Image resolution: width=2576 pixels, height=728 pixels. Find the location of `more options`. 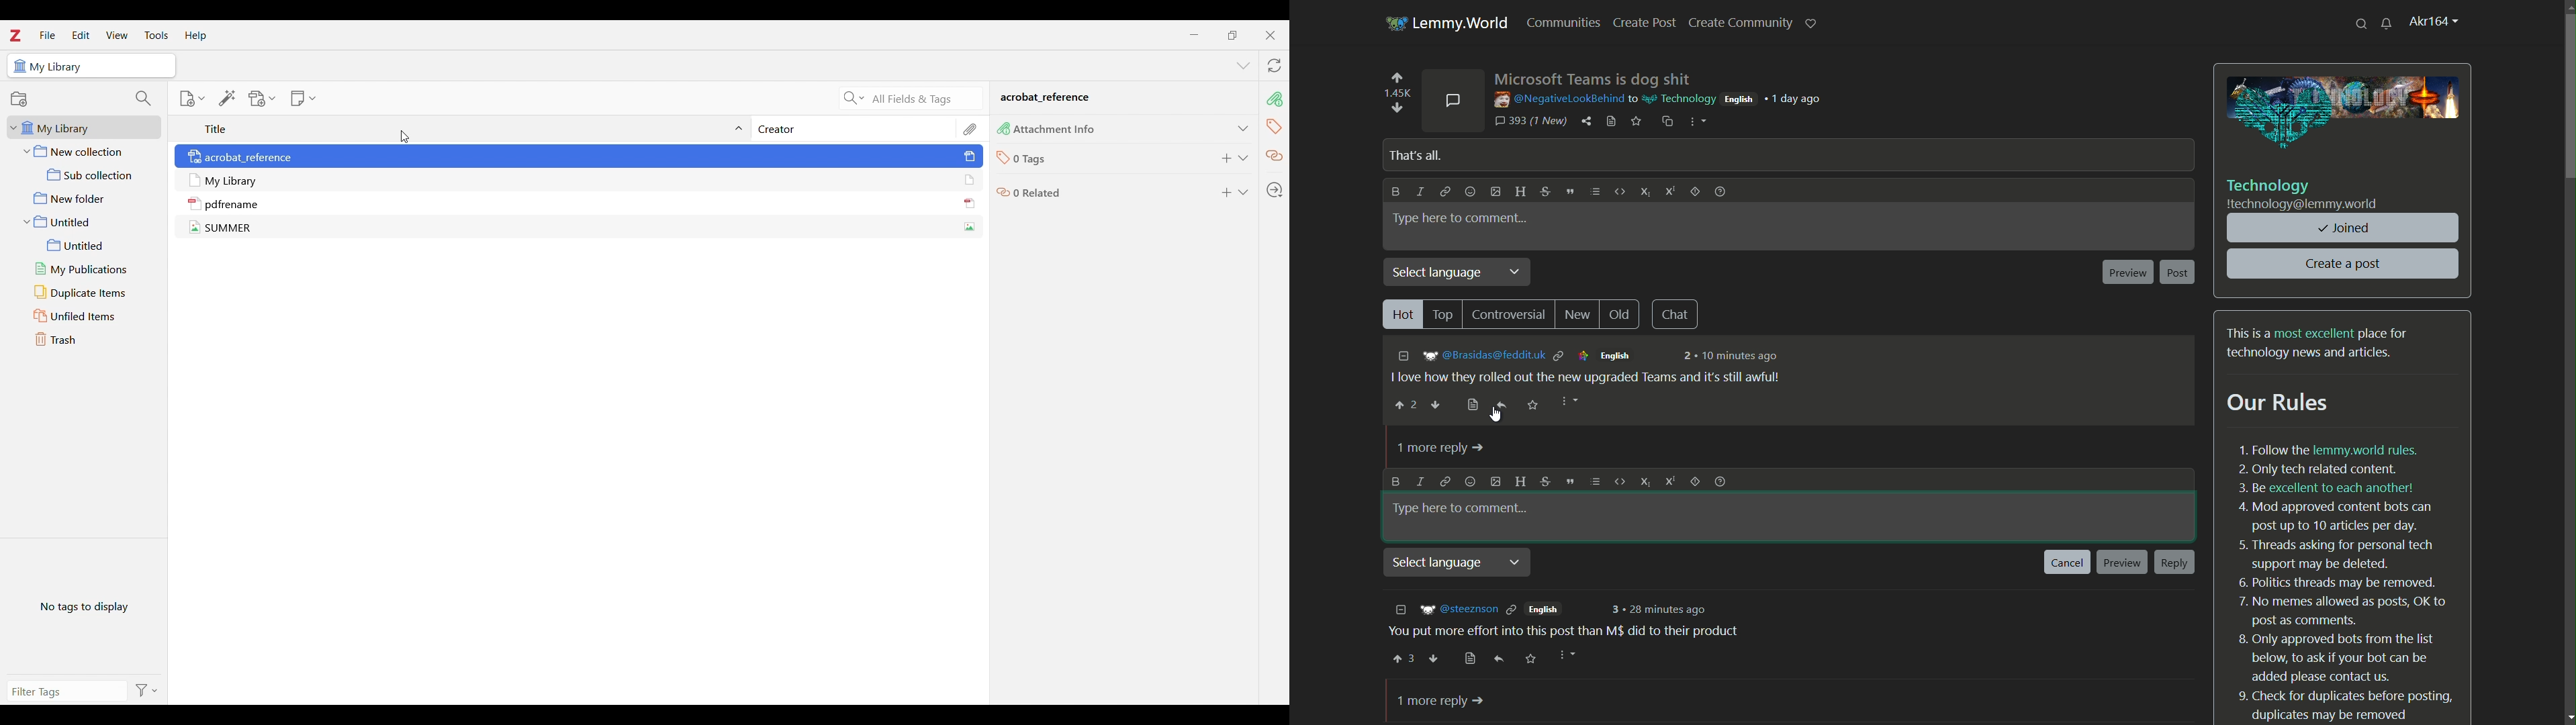

more options is located at coordinates (1567, 402).